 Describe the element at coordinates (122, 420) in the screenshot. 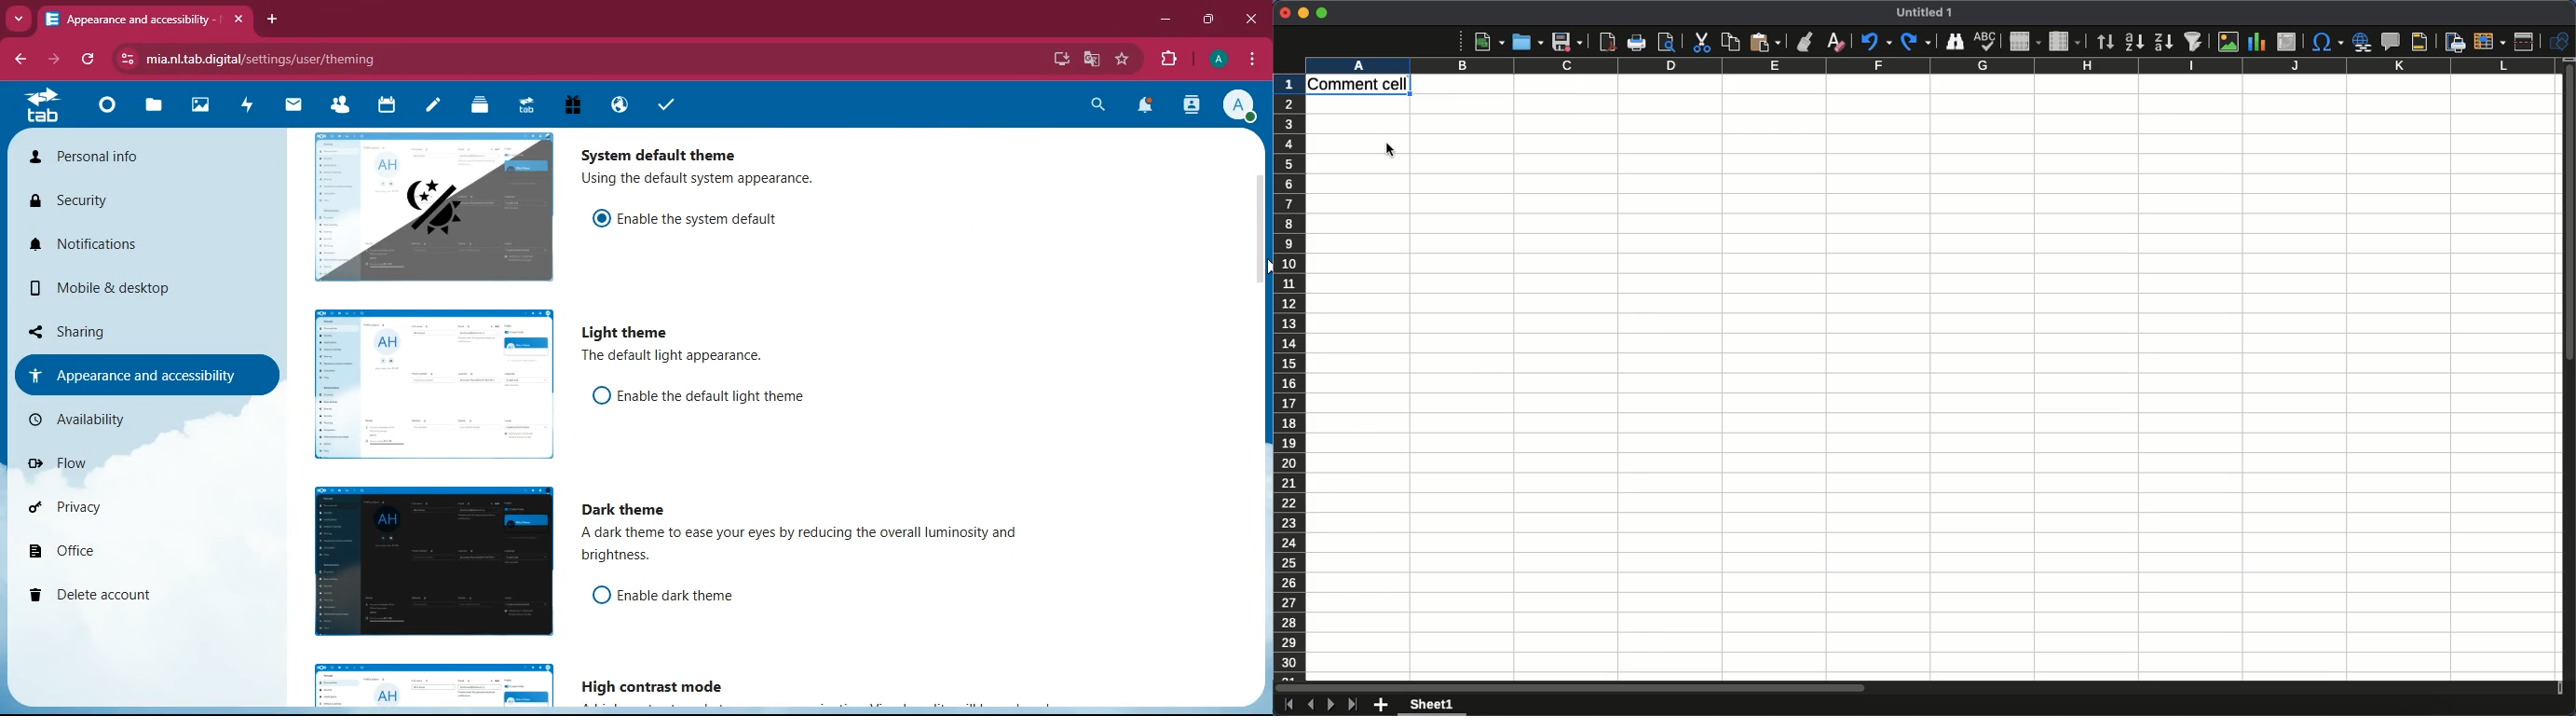

I see `availiability` at that location.